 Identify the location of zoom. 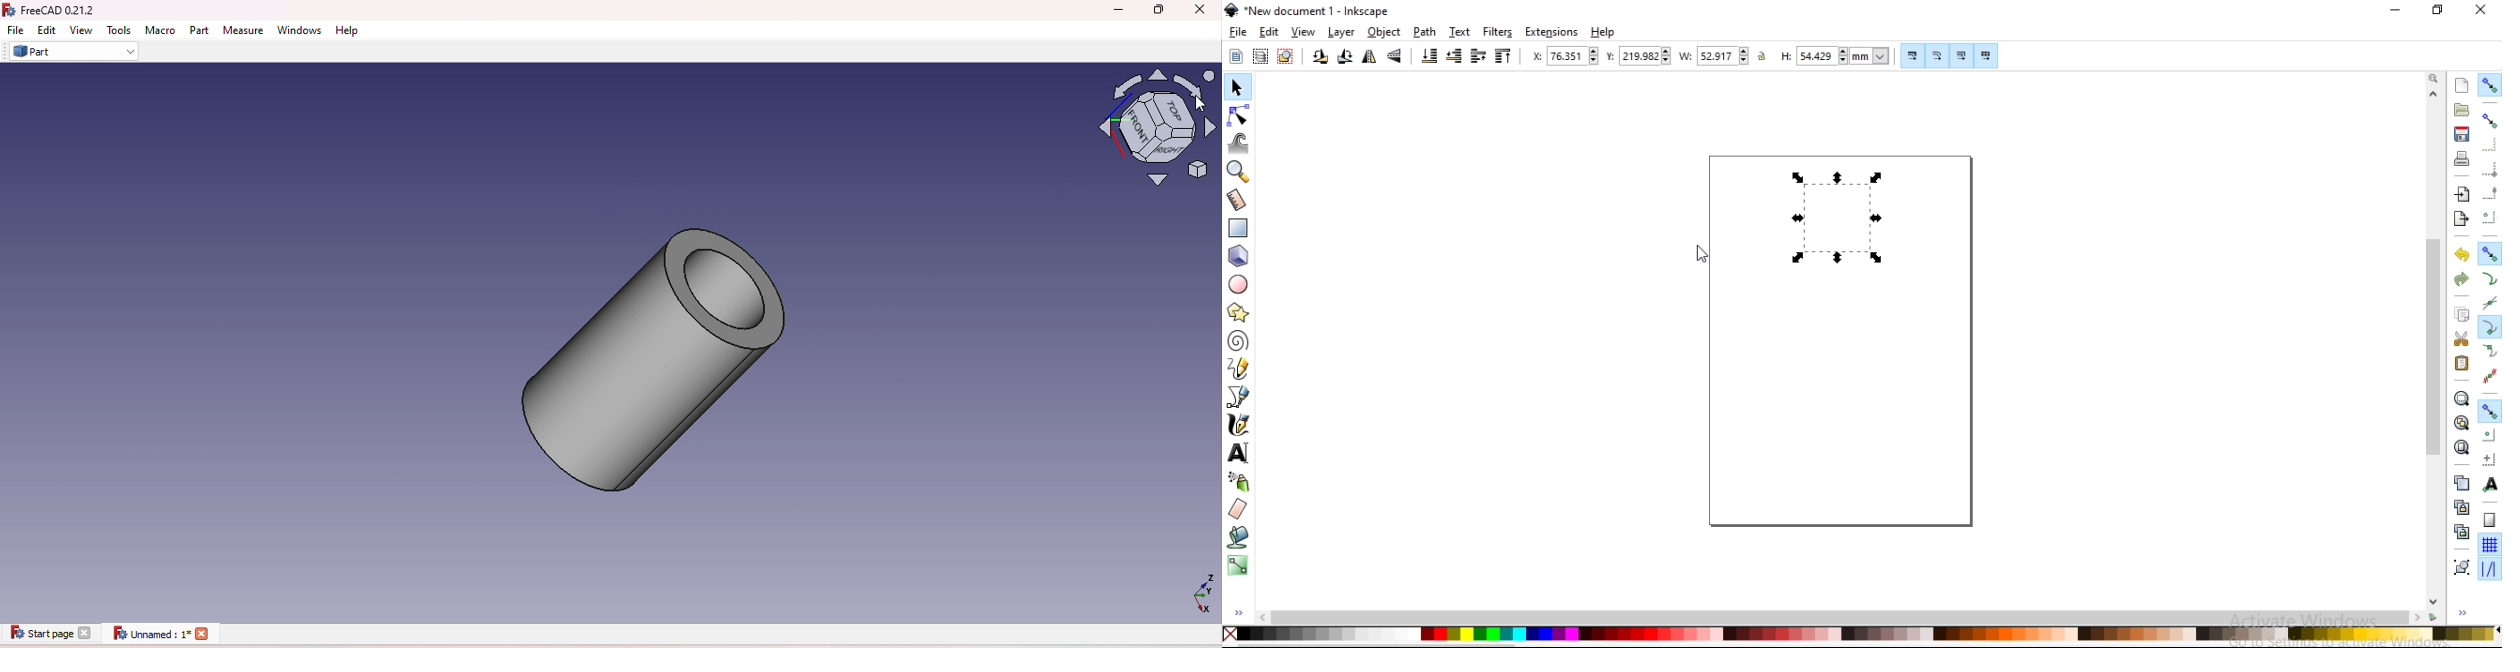
(2436, 79).